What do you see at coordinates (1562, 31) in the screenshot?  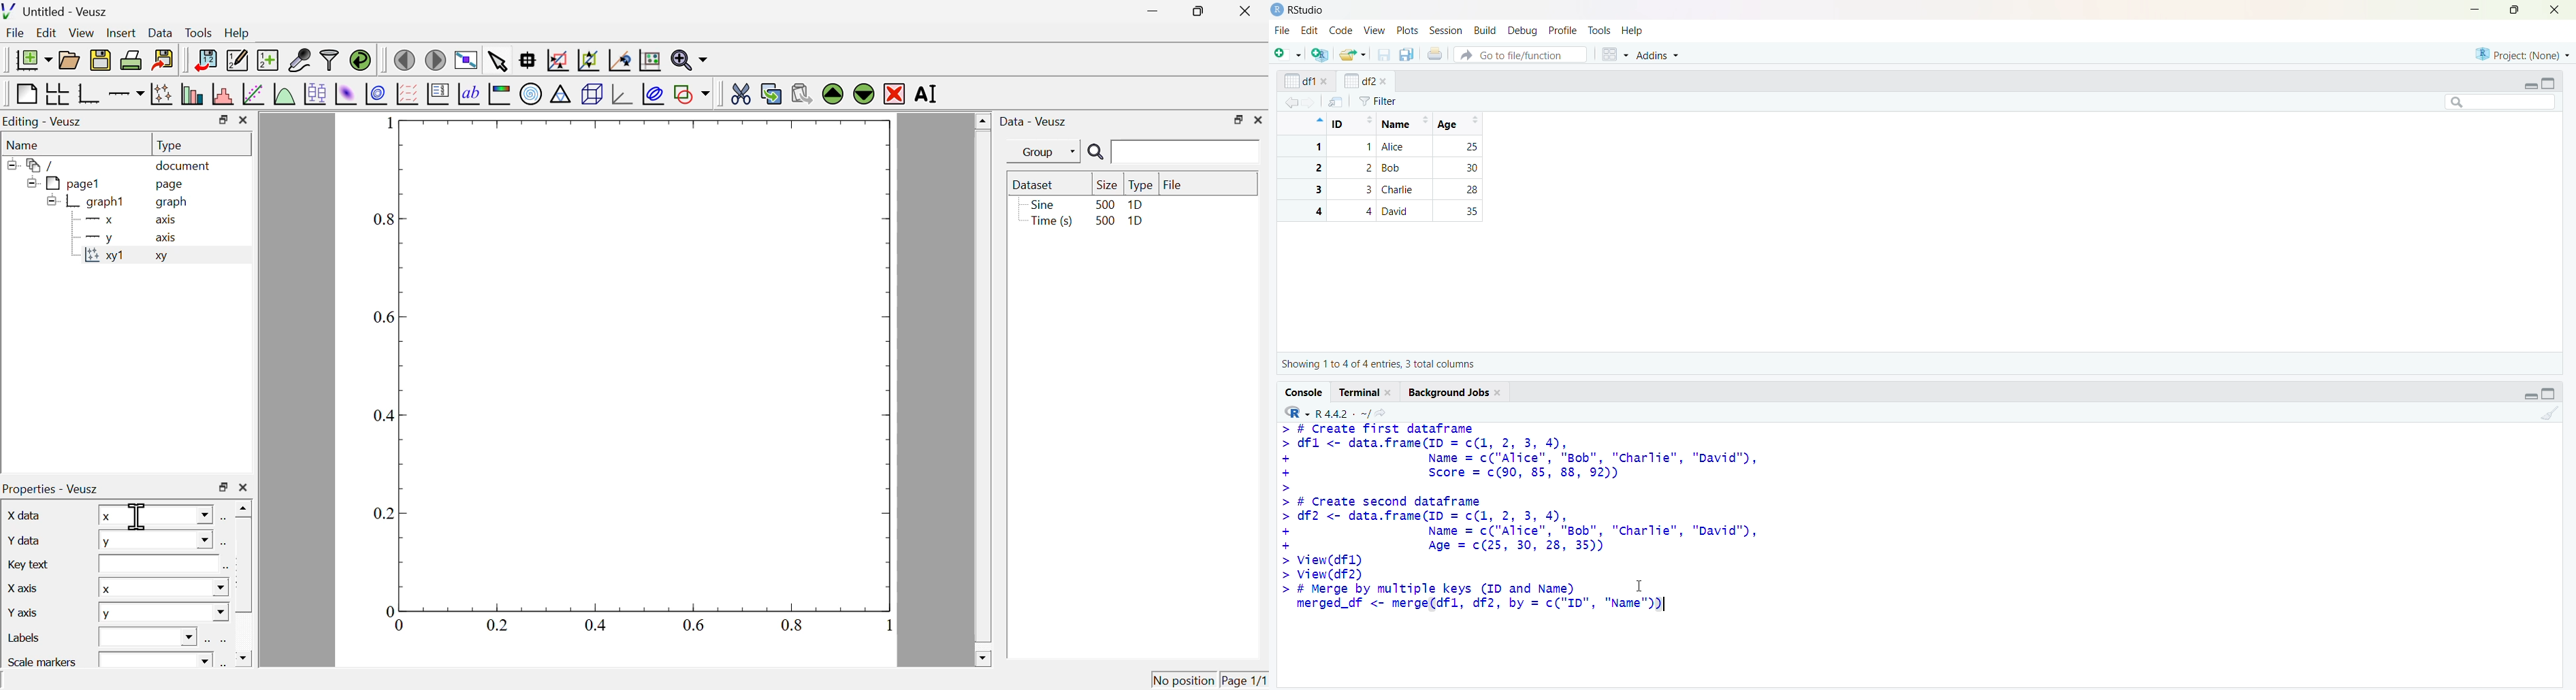 I see `profile` at bounding box center [1562, 31].